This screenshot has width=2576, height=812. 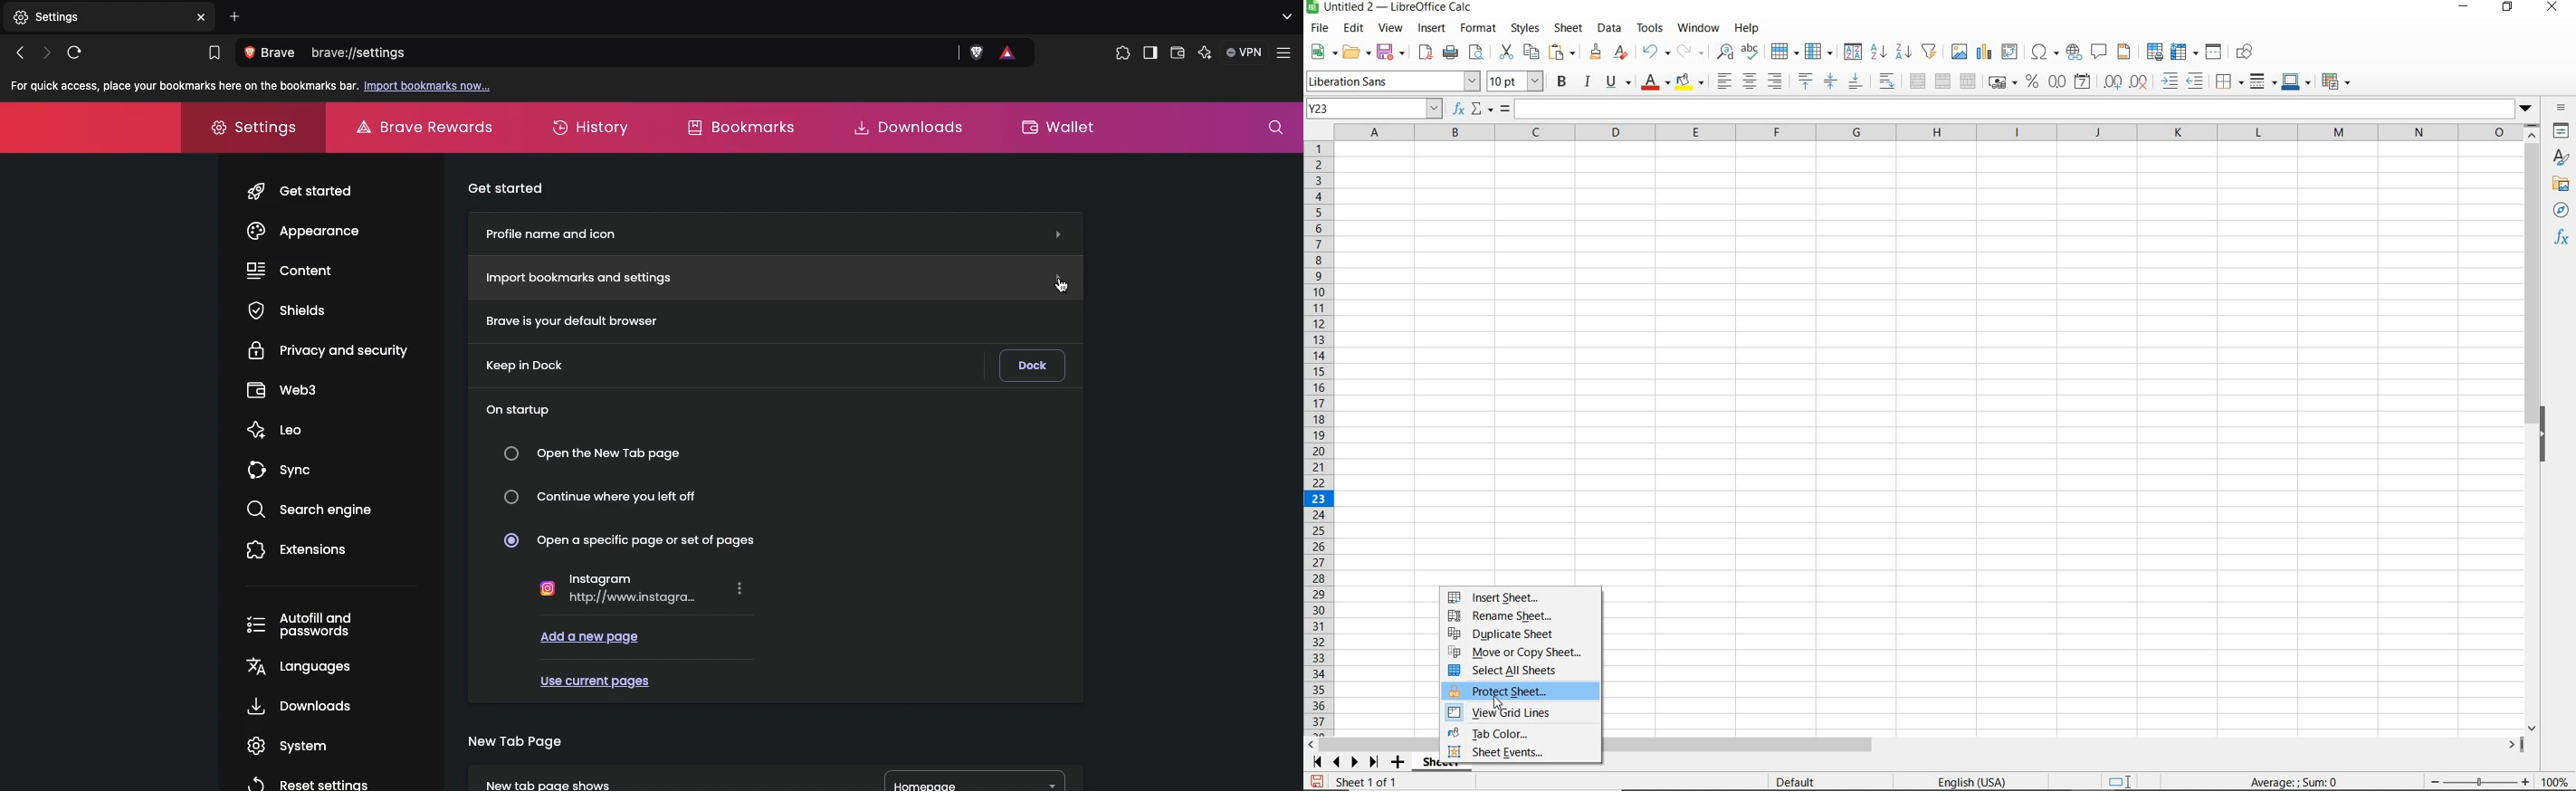 I want to click on cursor, so click(x=1500, y=702).